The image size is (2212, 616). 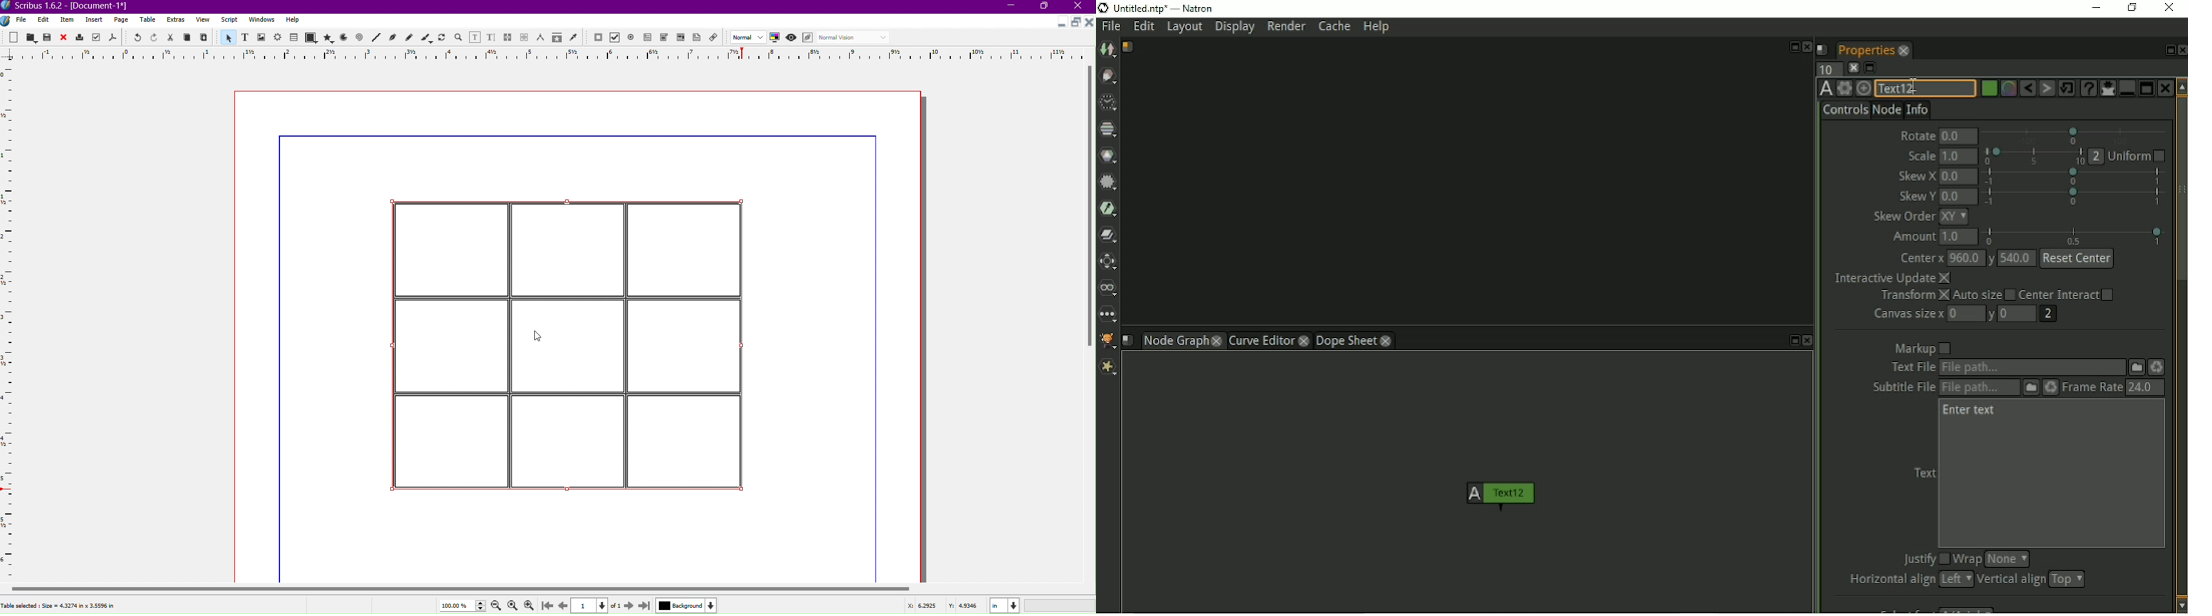 I want to click on Last Page, so click(x=645, y=605).